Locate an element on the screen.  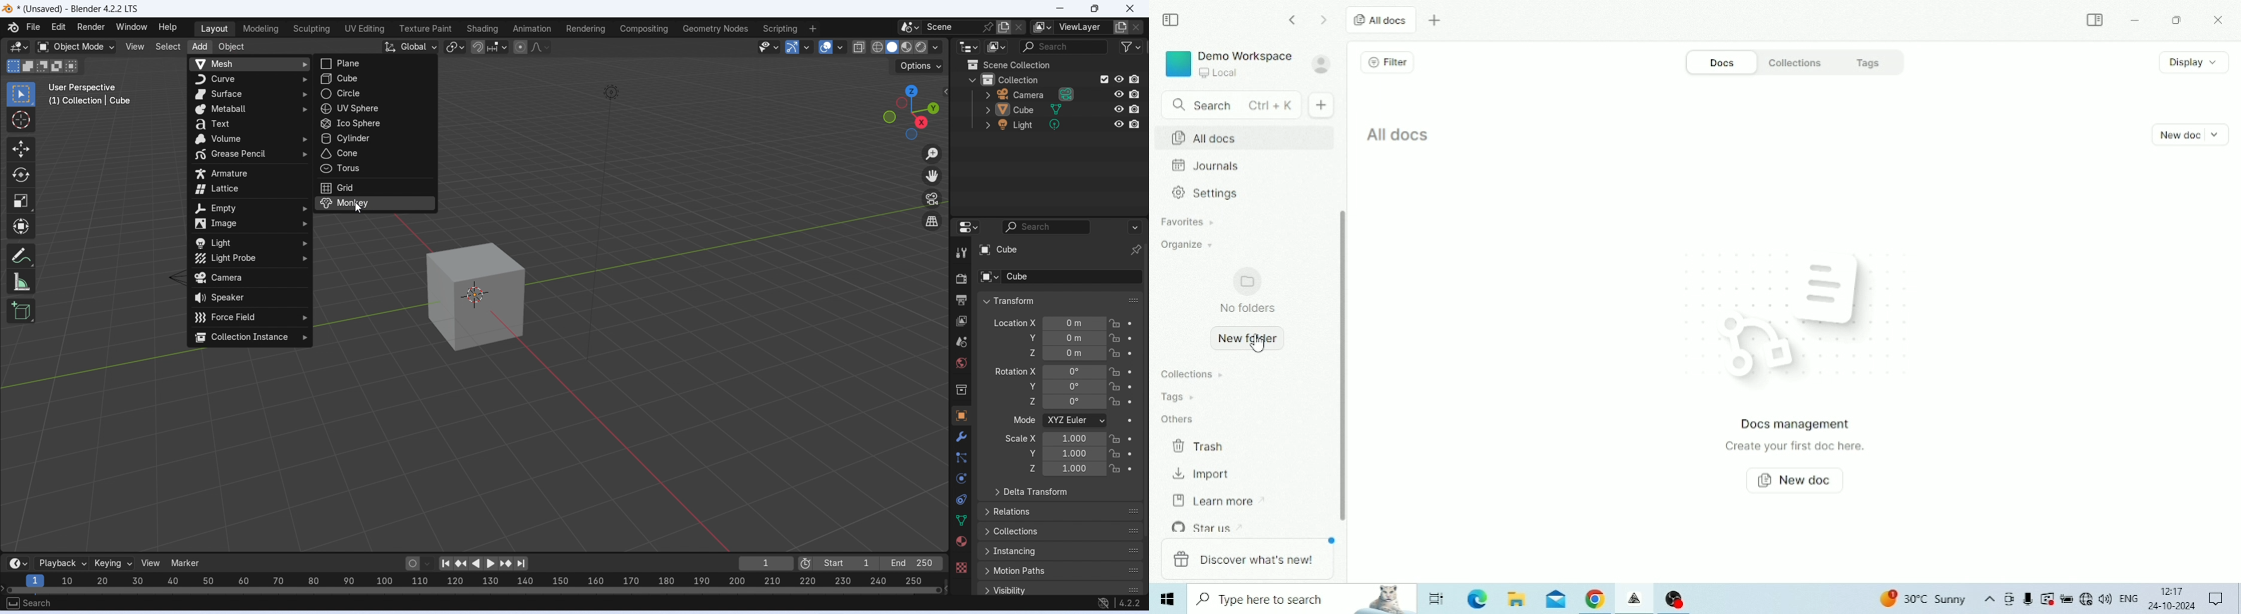
tool is located at coordinates (962, 253).